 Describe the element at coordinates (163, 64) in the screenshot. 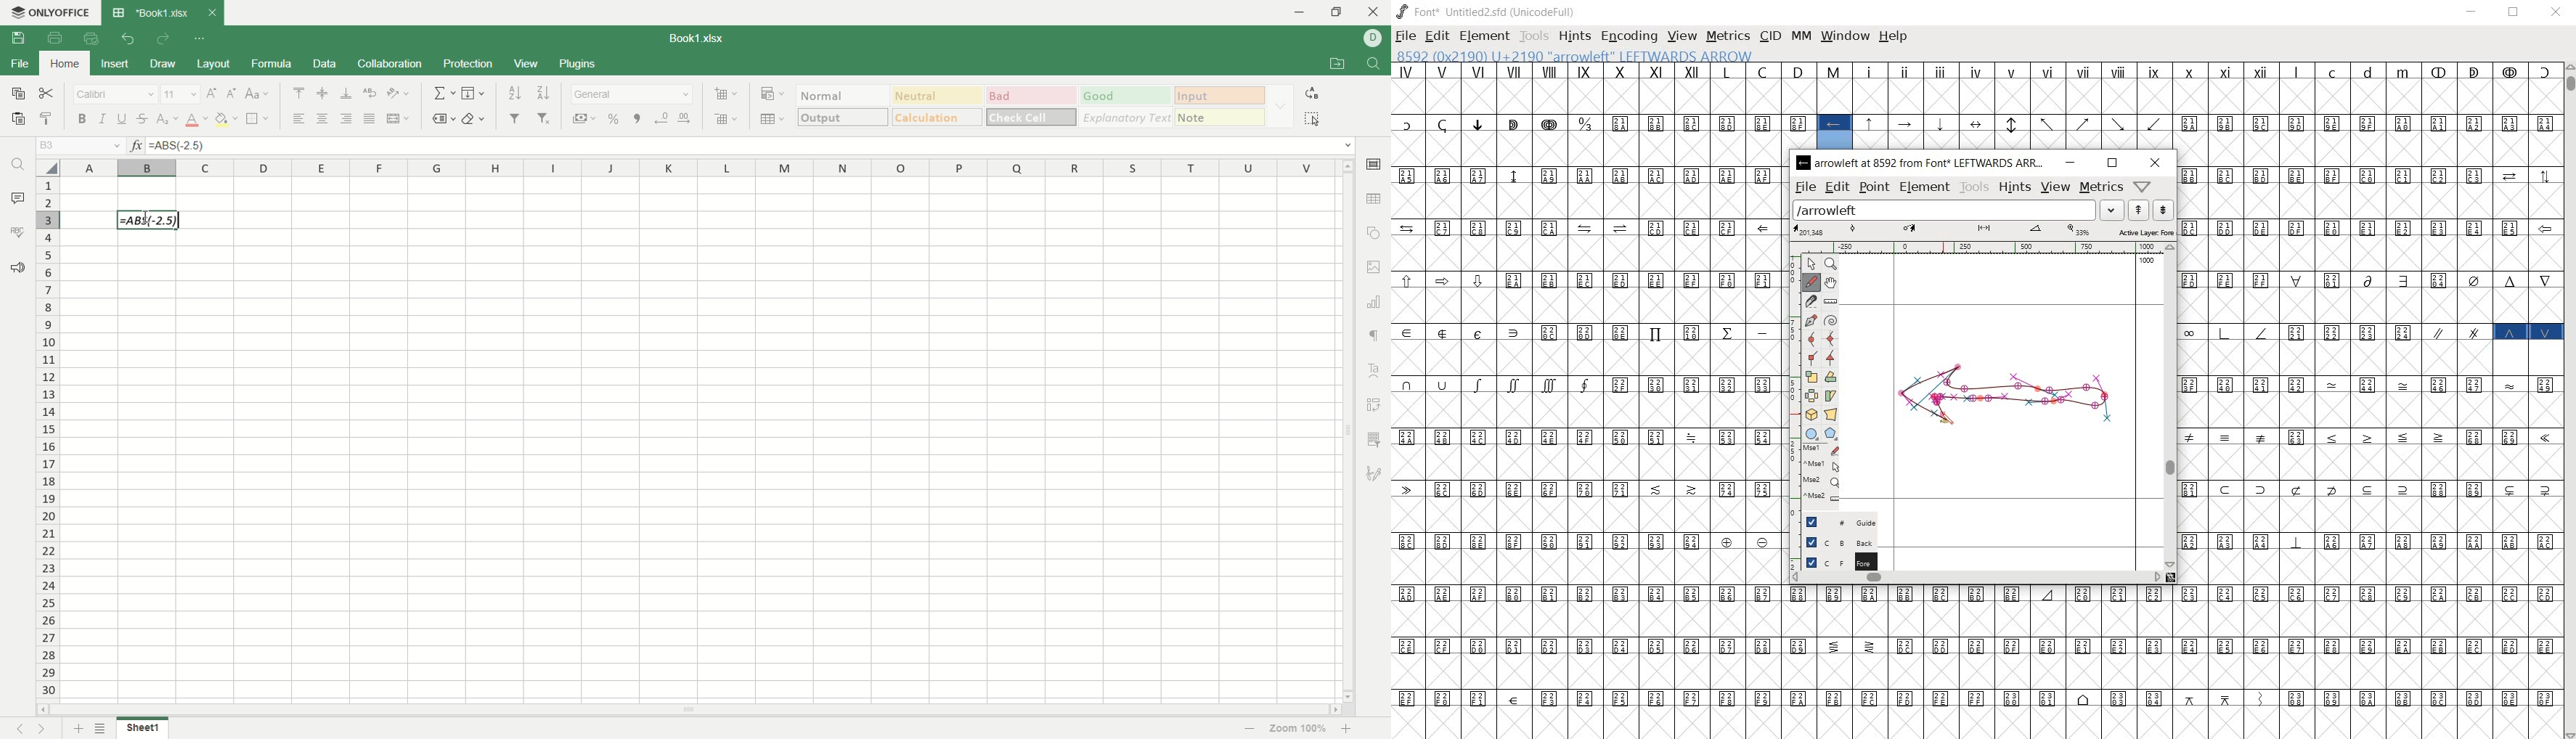

I see `draw` at that location.